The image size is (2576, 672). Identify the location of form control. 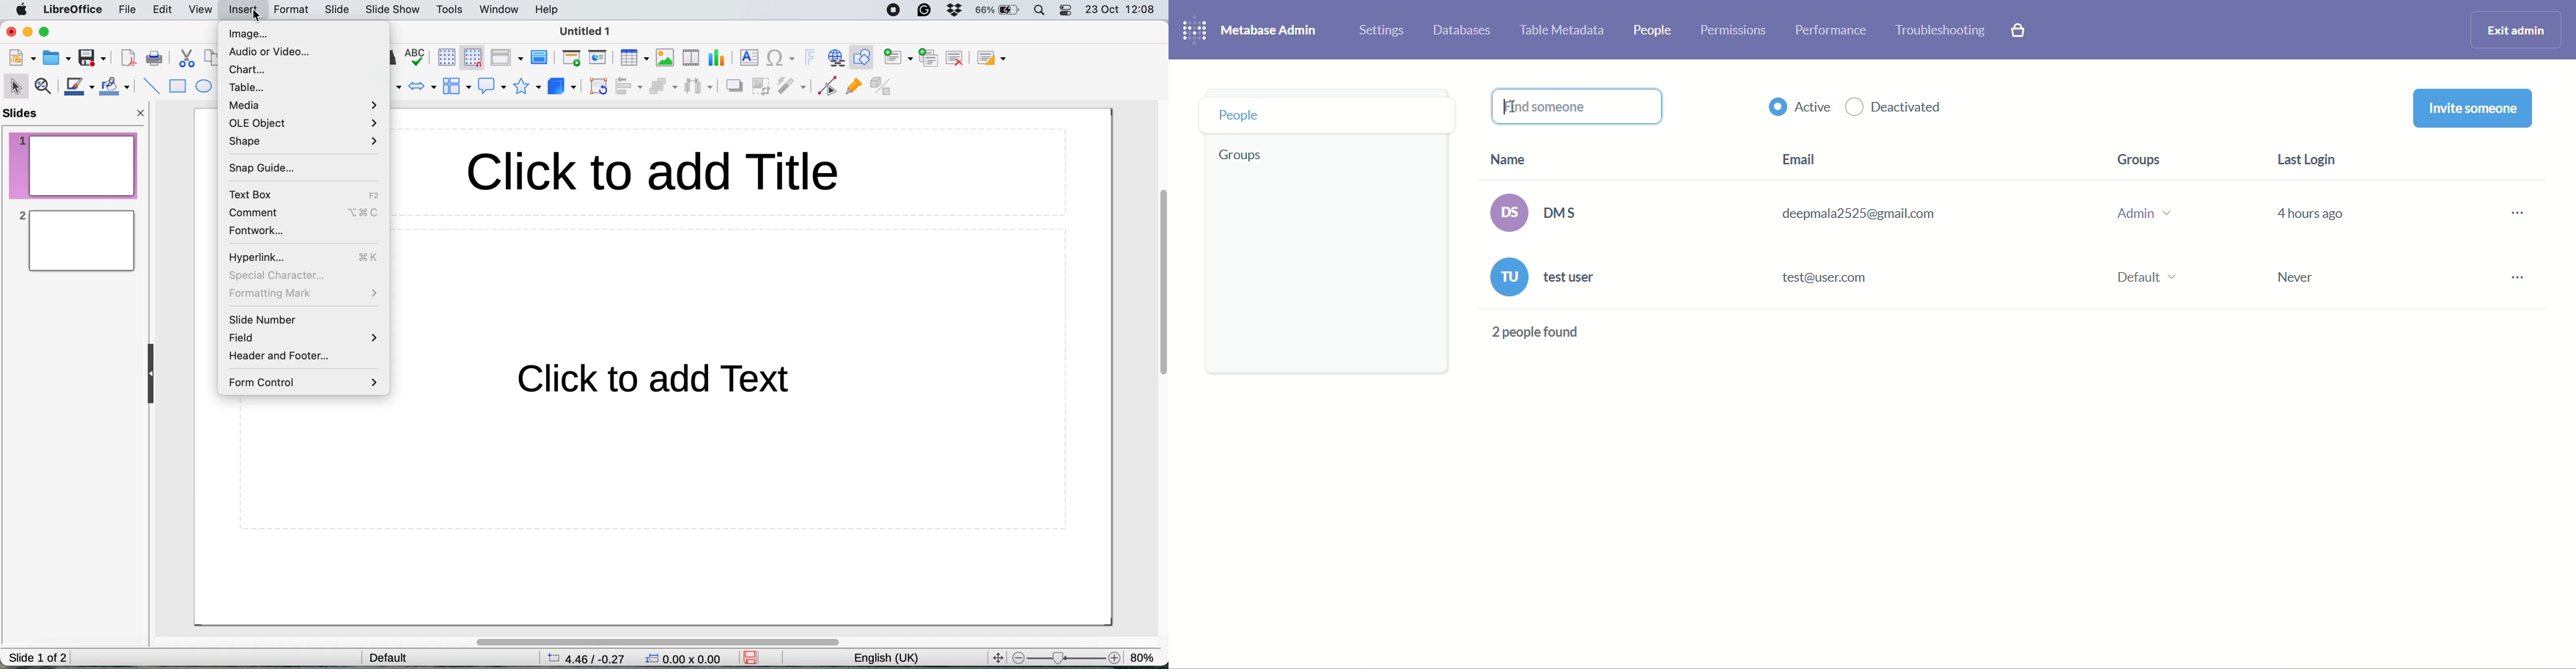
(305, 383).